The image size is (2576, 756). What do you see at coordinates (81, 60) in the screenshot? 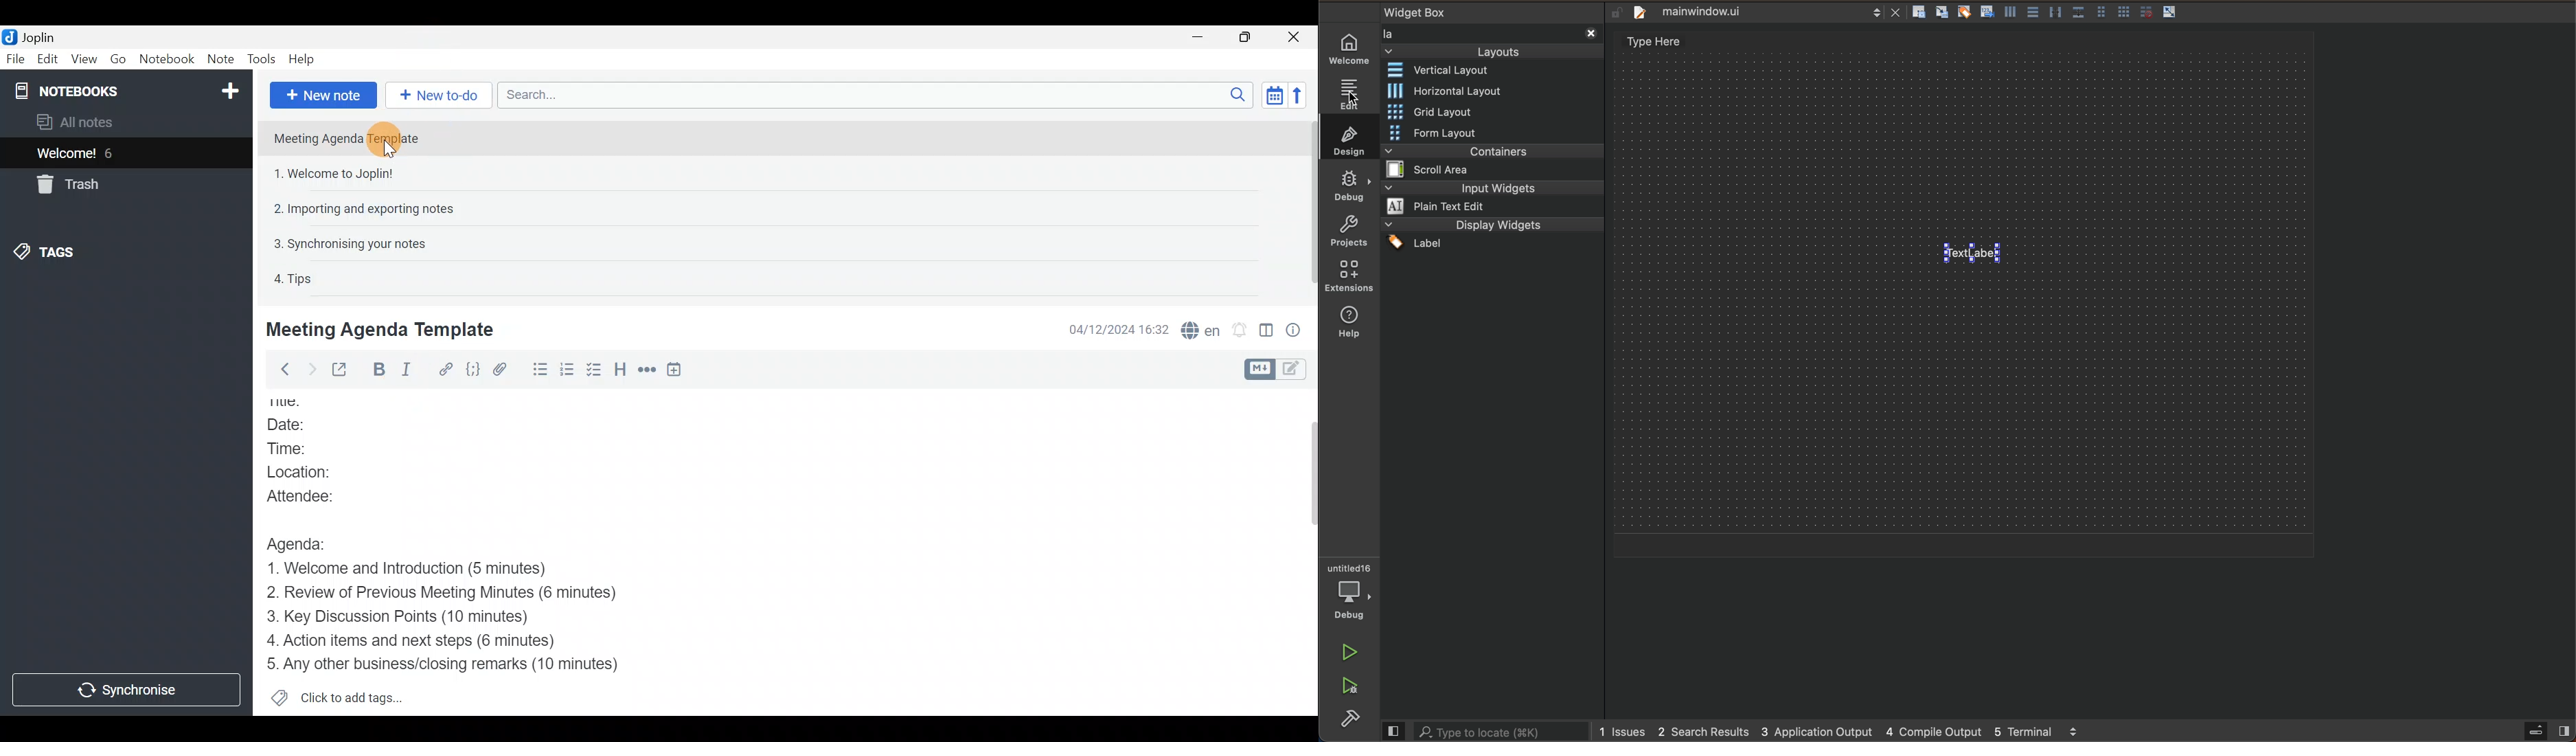
I see `View` at bounding box center [81, 60].